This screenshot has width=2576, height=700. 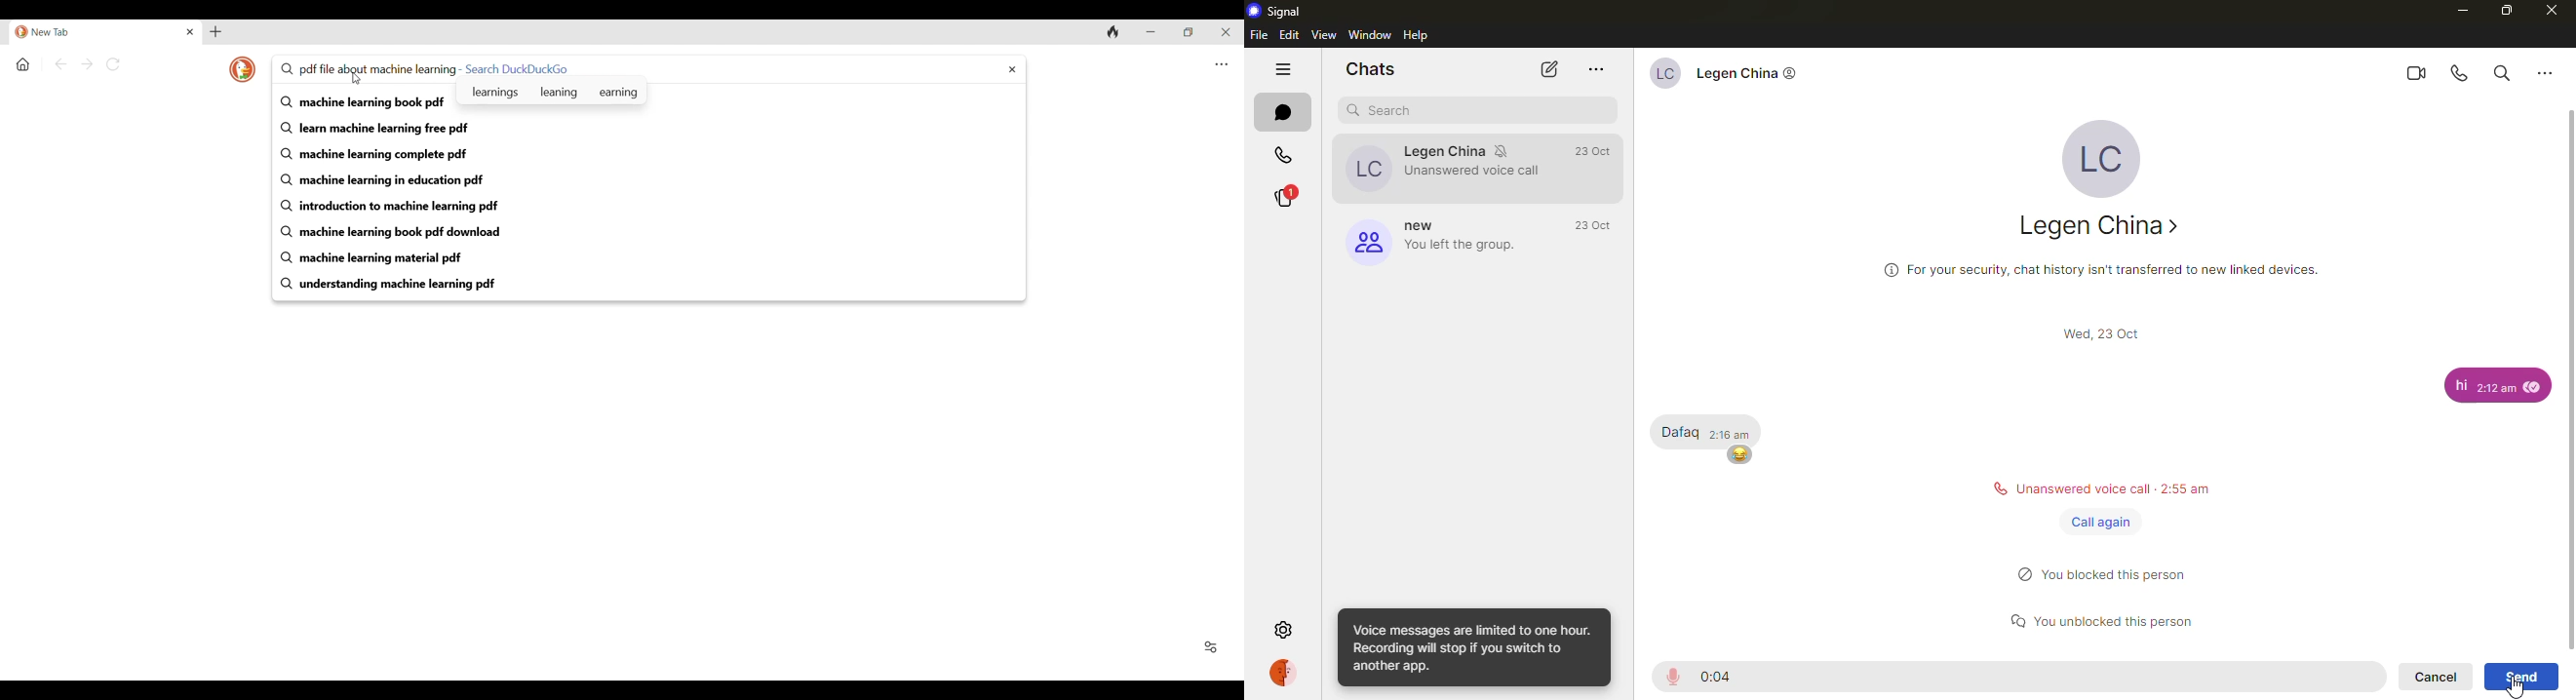 I want to click on view, so click(x=1324, y=34).